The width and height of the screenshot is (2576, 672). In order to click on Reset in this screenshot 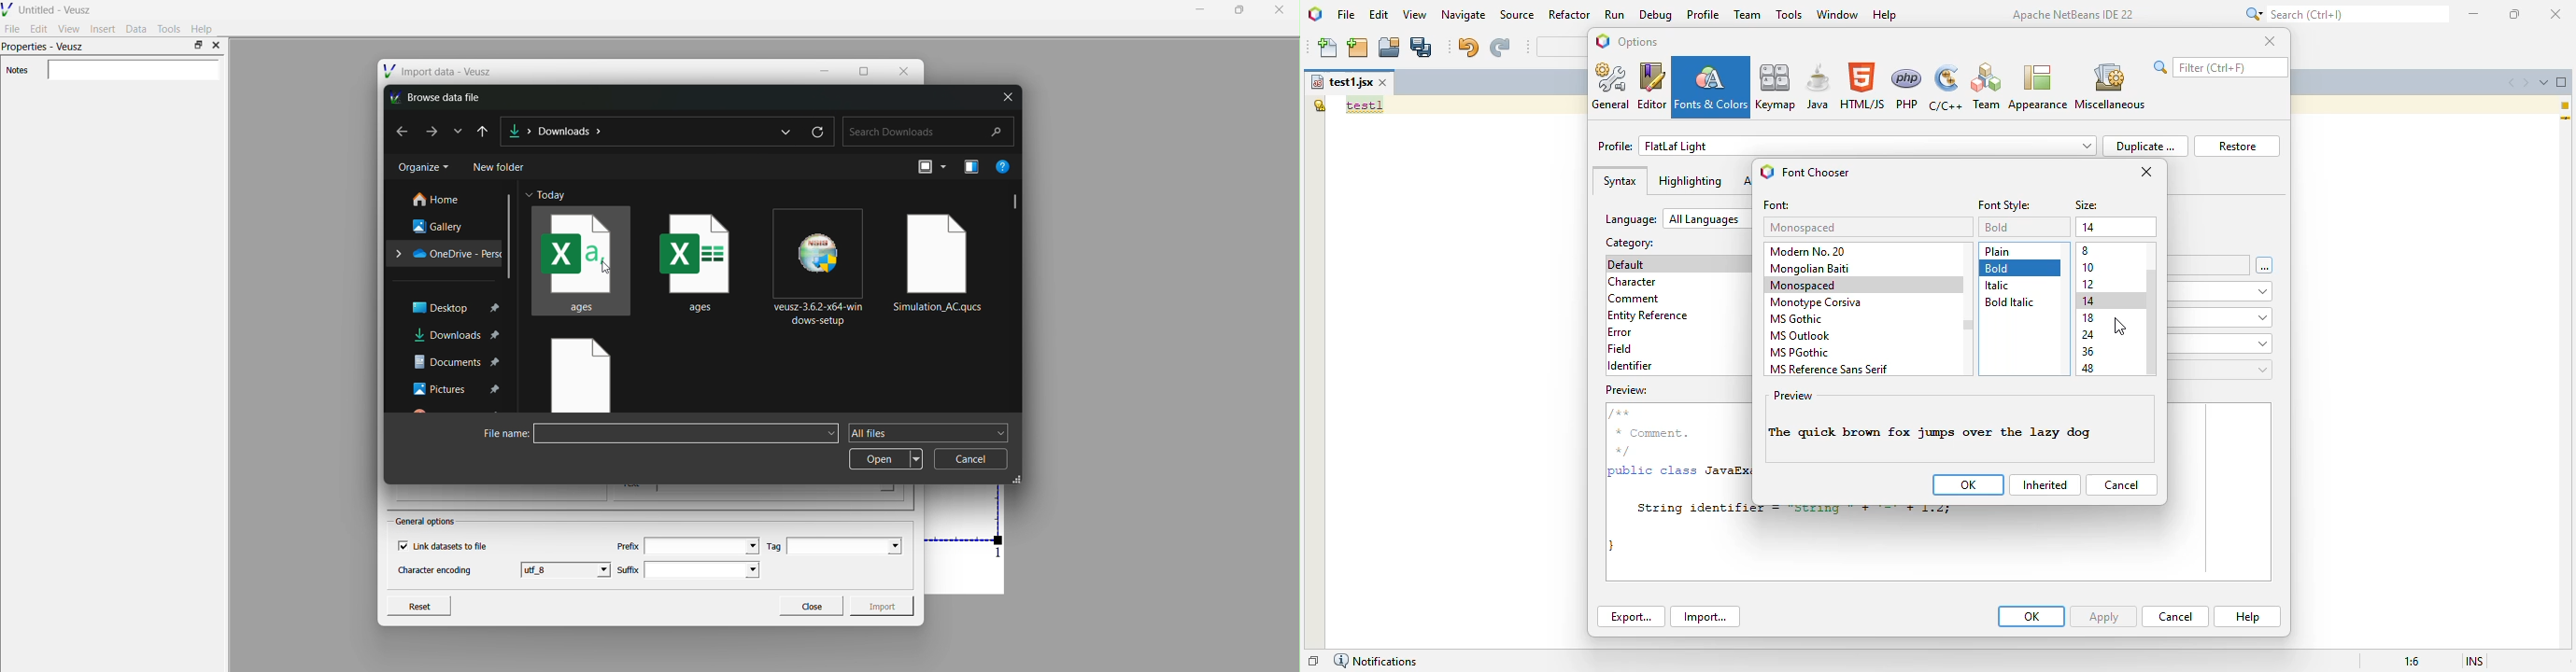, I will do `click(419, 604)`.